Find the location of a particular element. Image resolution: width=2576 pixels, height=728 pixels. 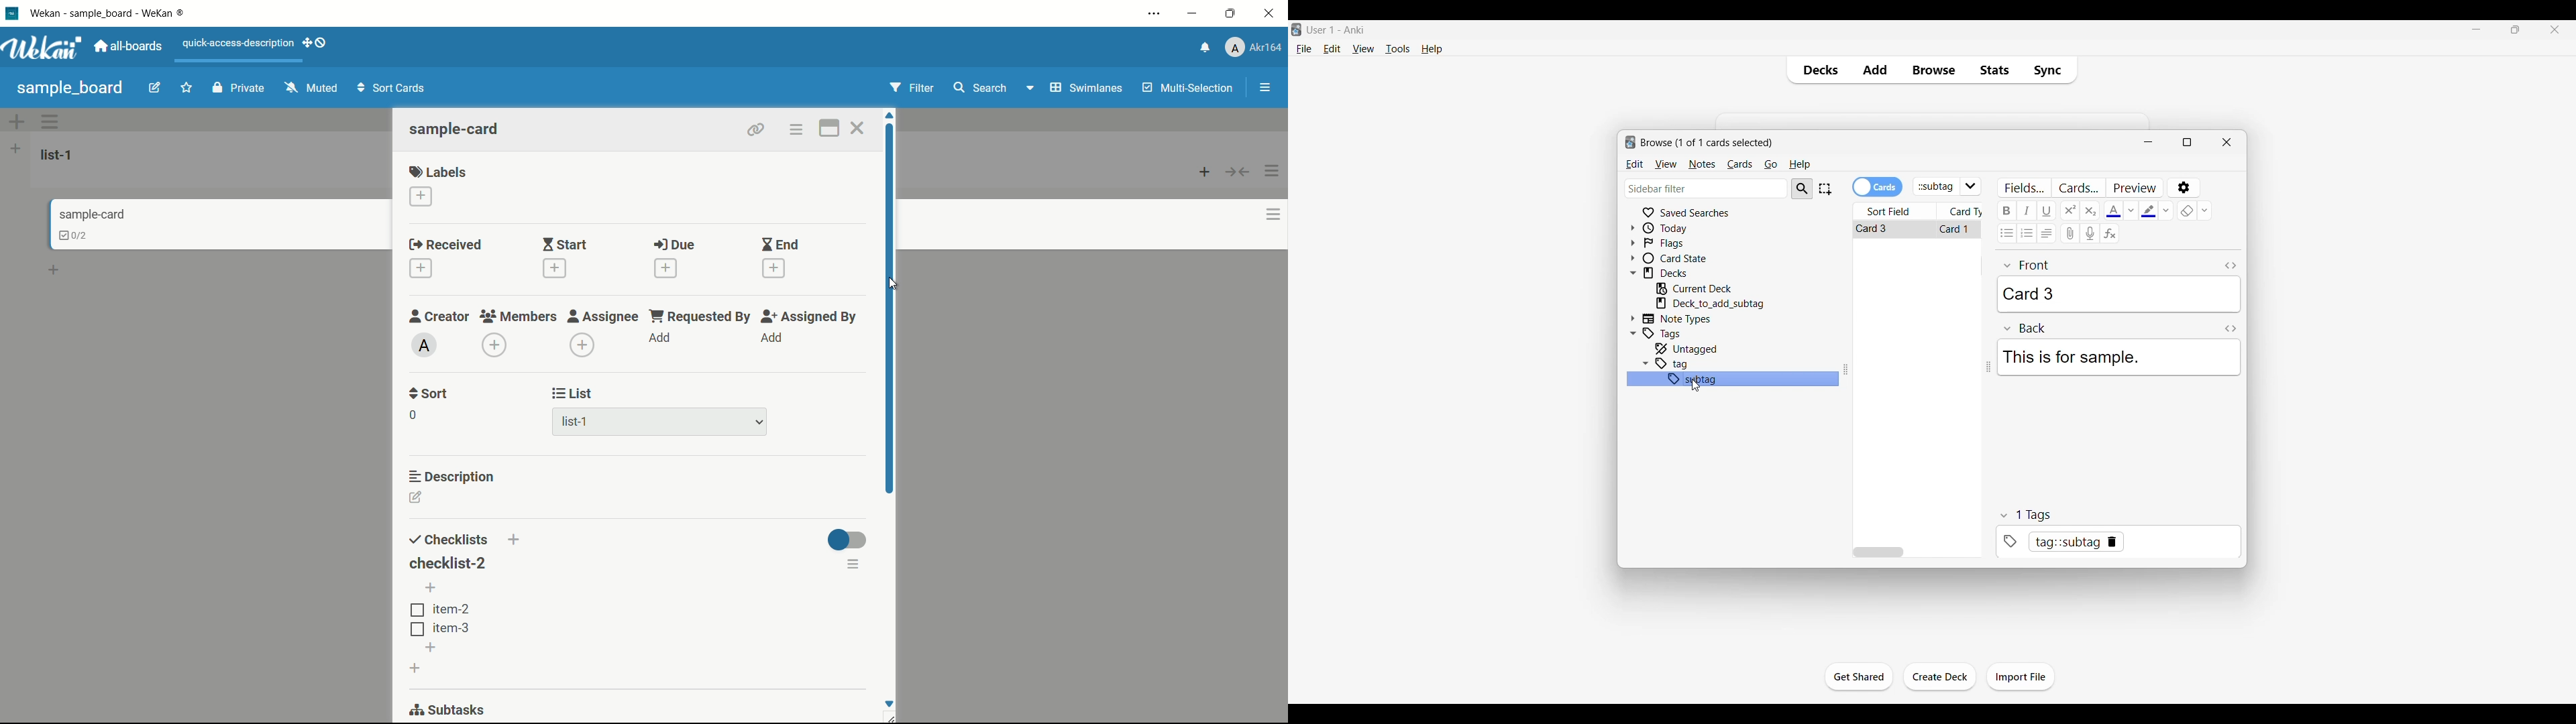

Edit menu is located at coordinates (1332, 48).